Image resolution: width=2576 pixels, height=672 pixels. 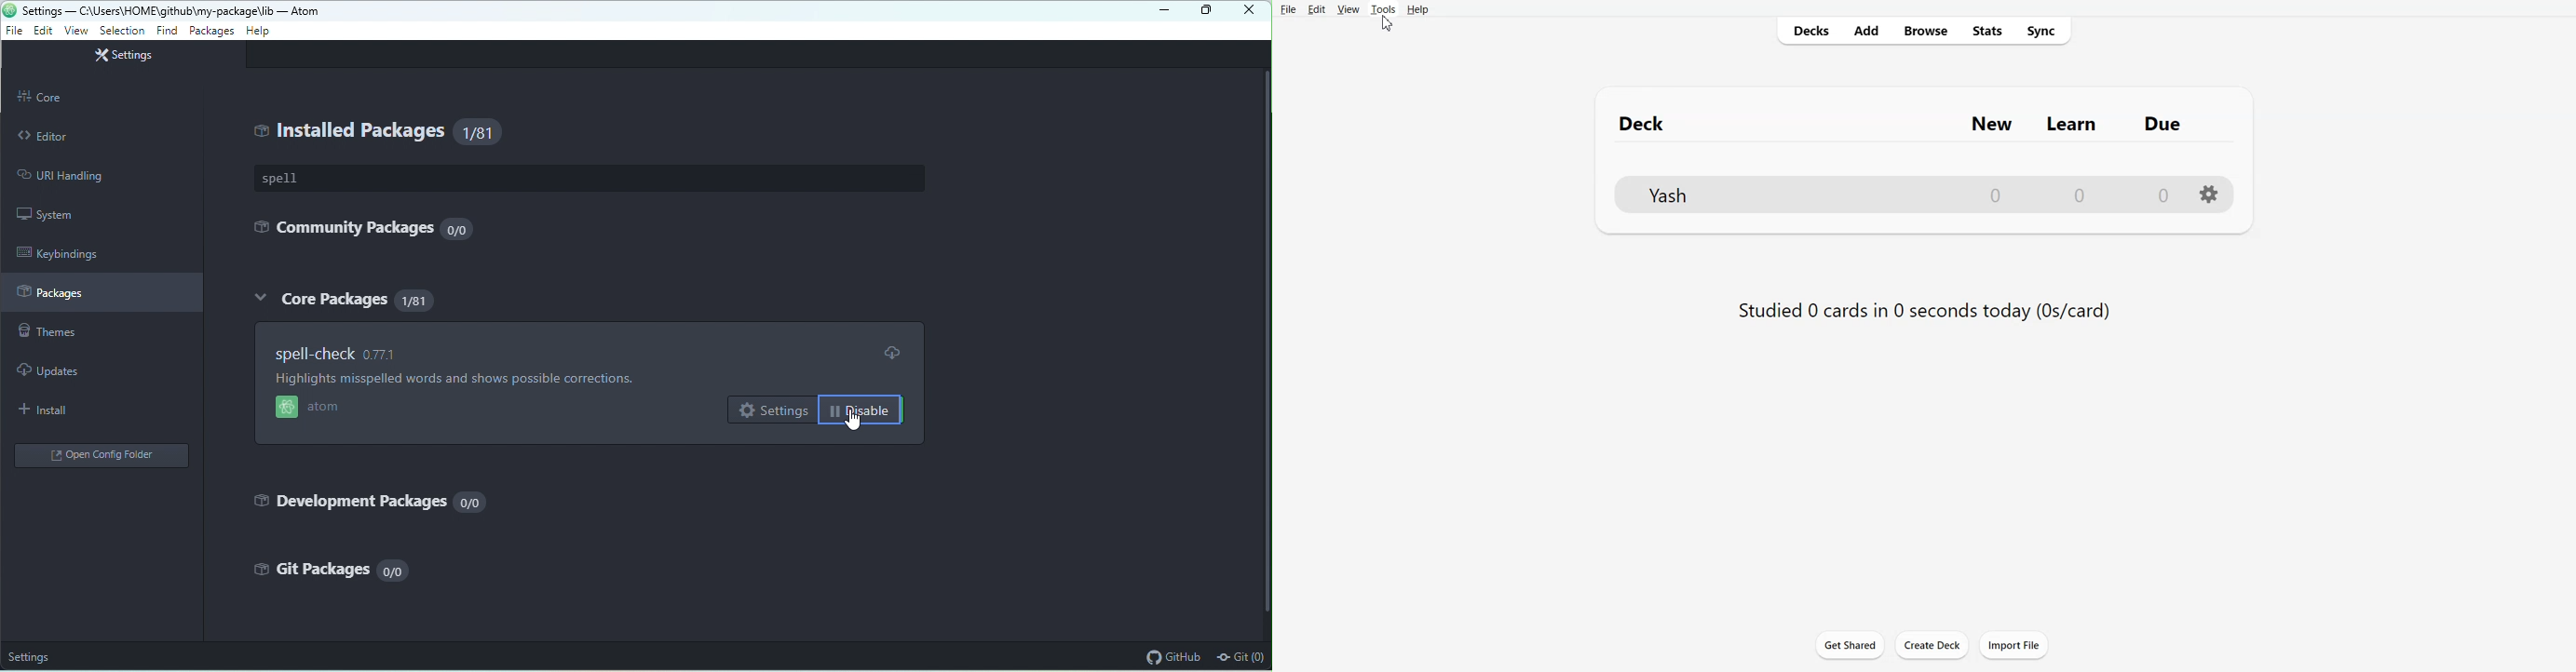 What do you see at coordinates (1417, 10) in the screenshot?
I see `Help` at bounding box center [1417, 10].